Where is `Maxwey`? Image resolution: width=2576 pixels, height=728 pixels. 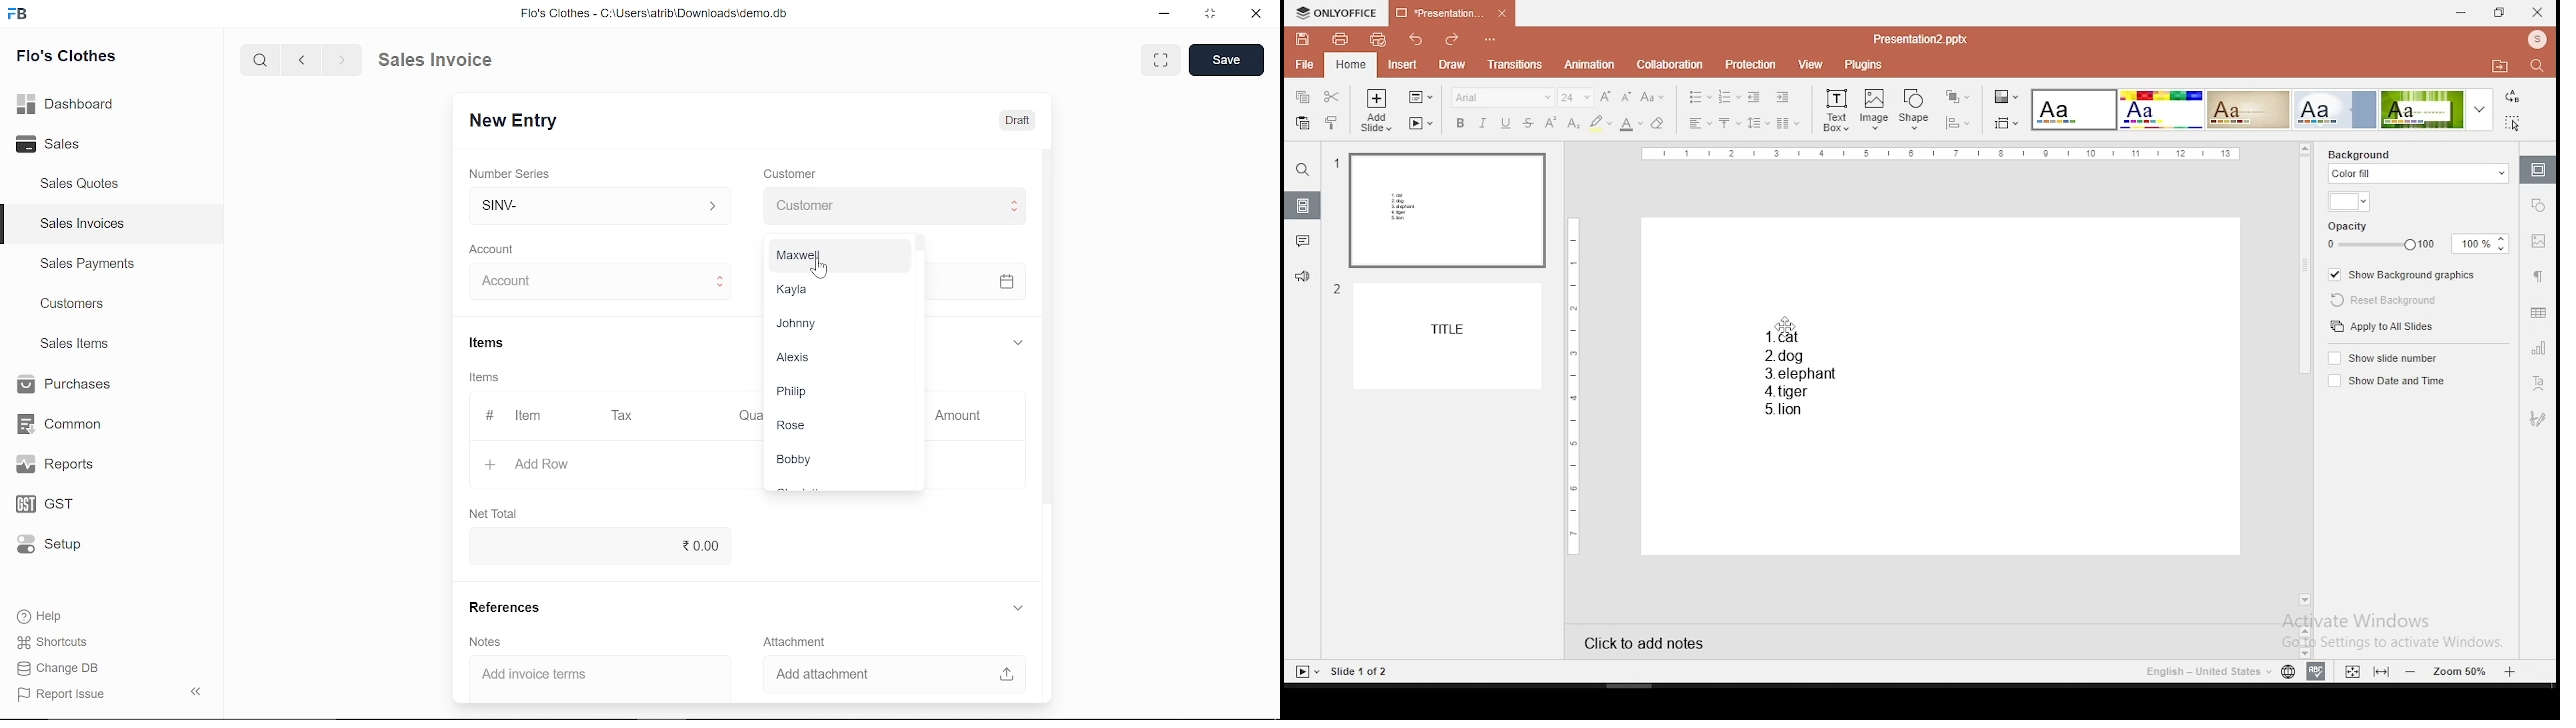
Maxwey is located at coordinates (830, 259).